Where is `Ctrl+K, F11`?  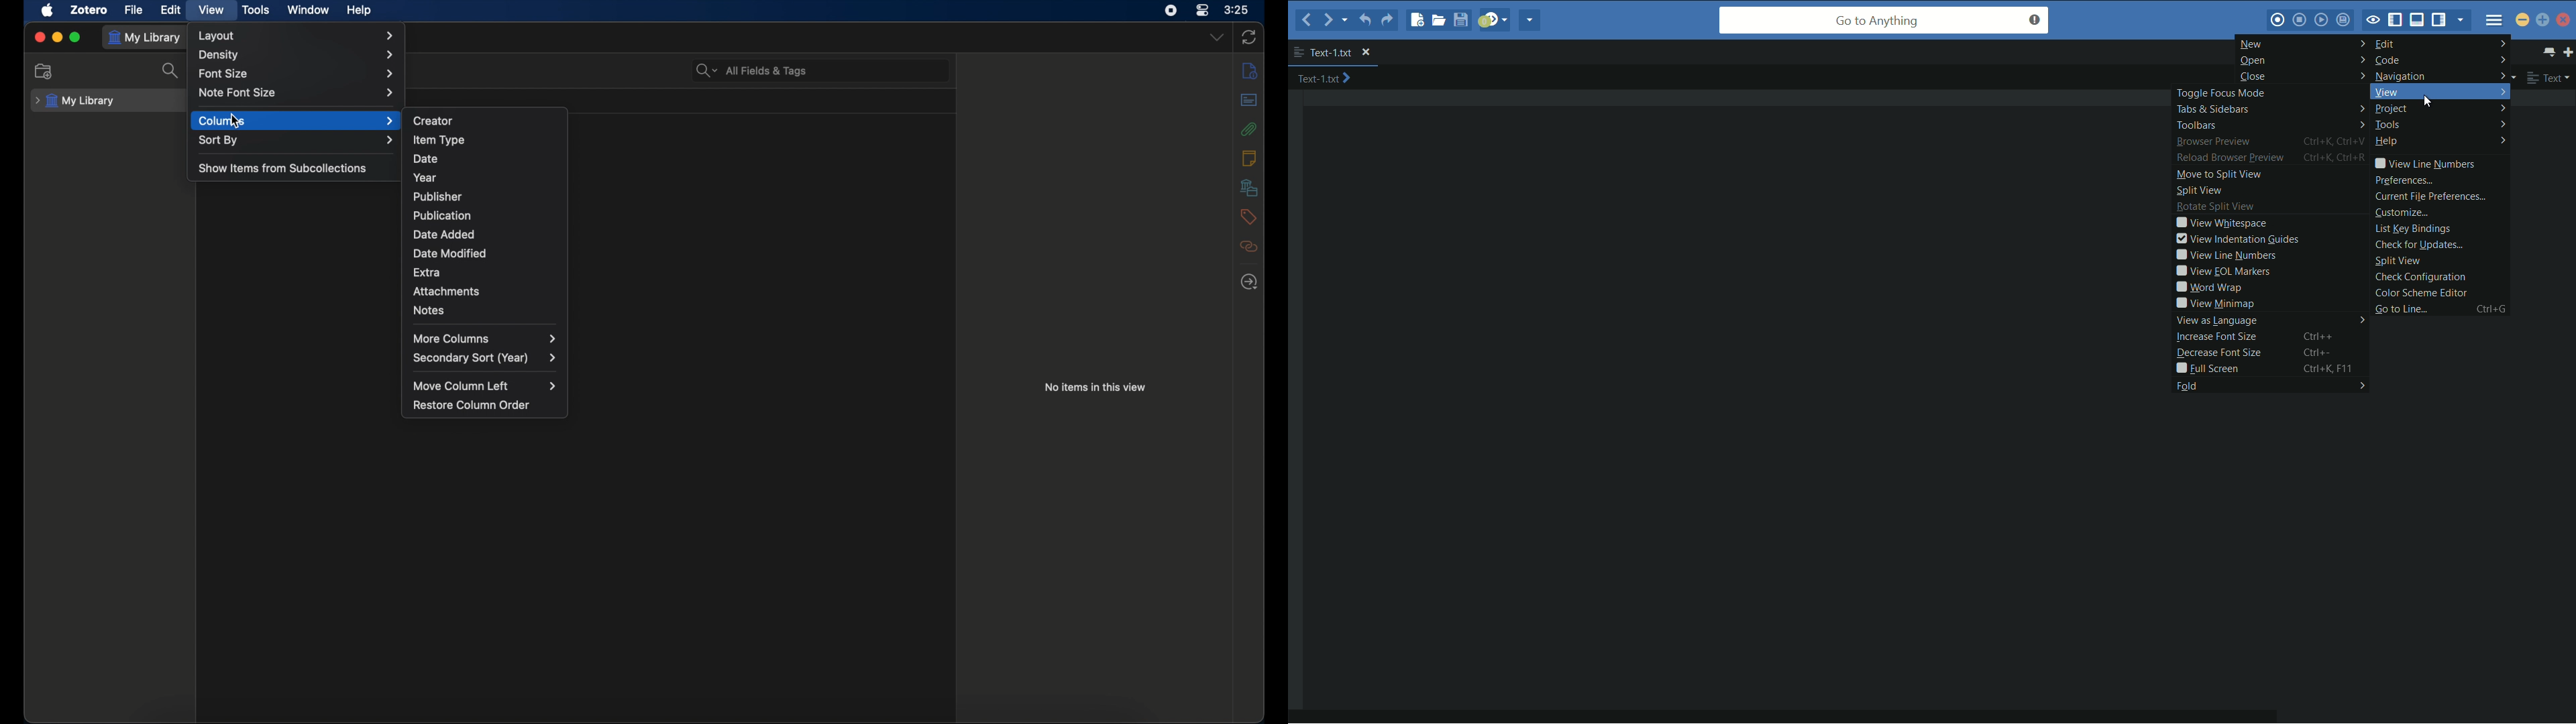 Ctrl+K, F11 is located at coordinates (2325, 370).